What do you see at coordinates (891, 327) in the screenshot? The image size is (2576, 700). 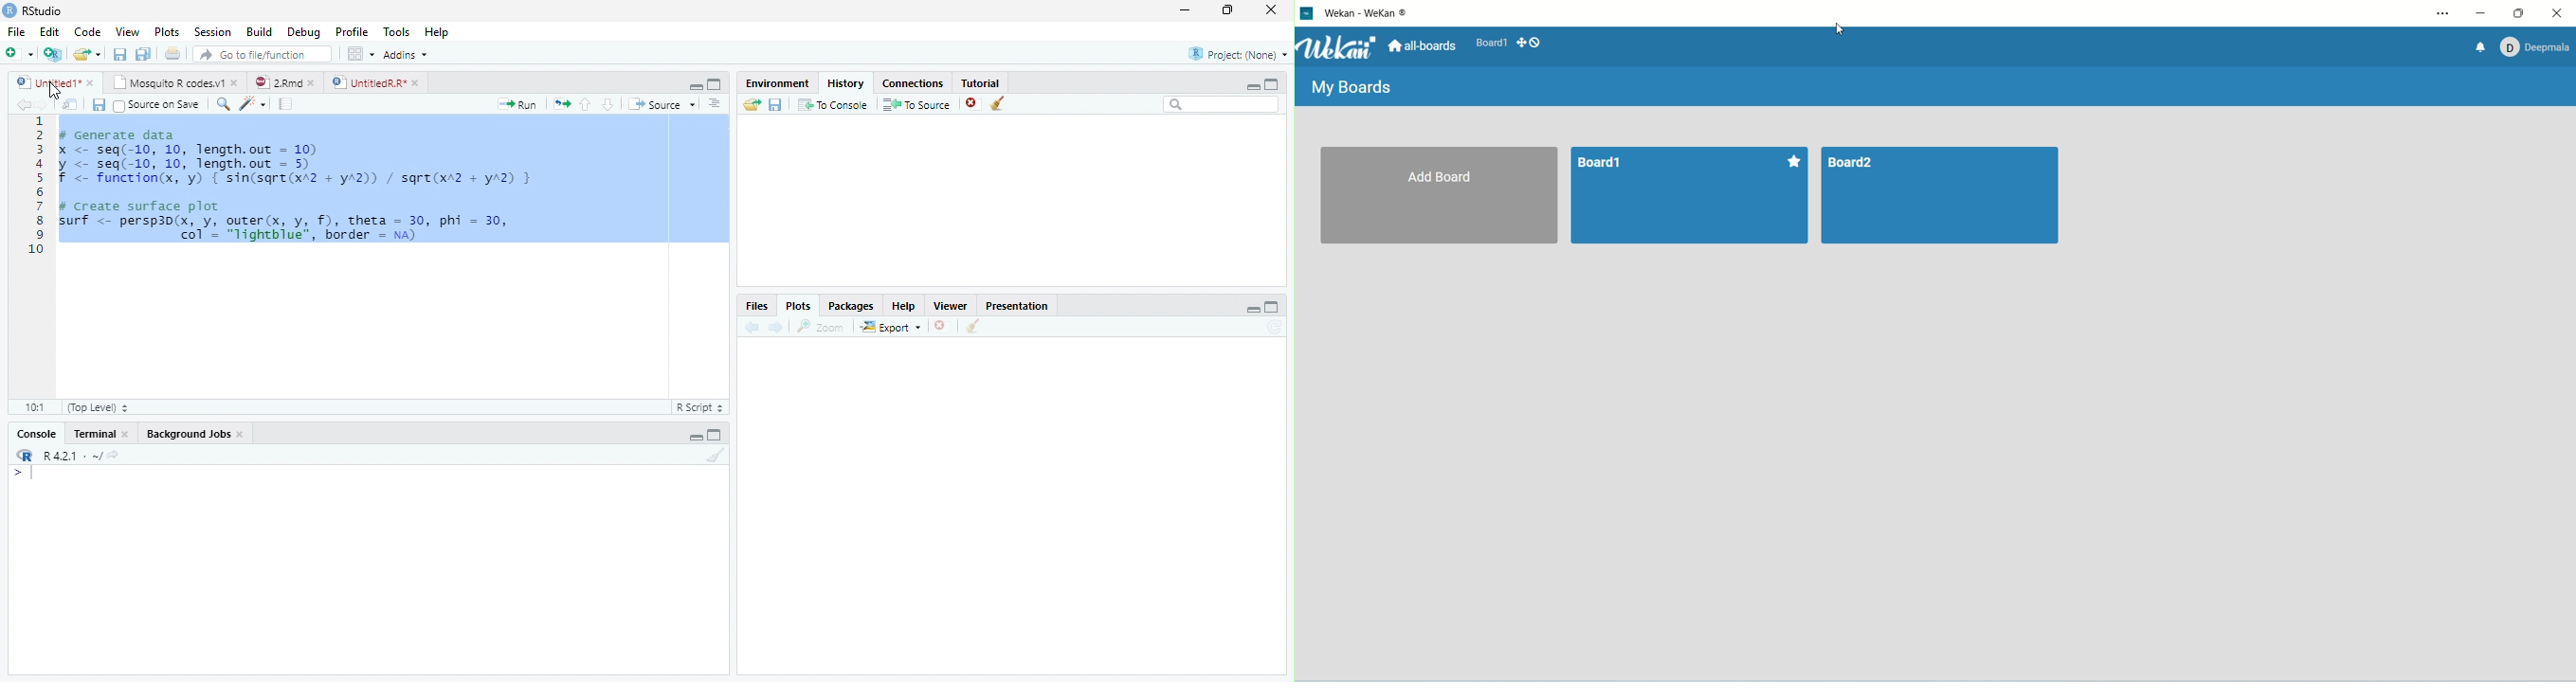 I see `Export` at bounding box center [891, 327].